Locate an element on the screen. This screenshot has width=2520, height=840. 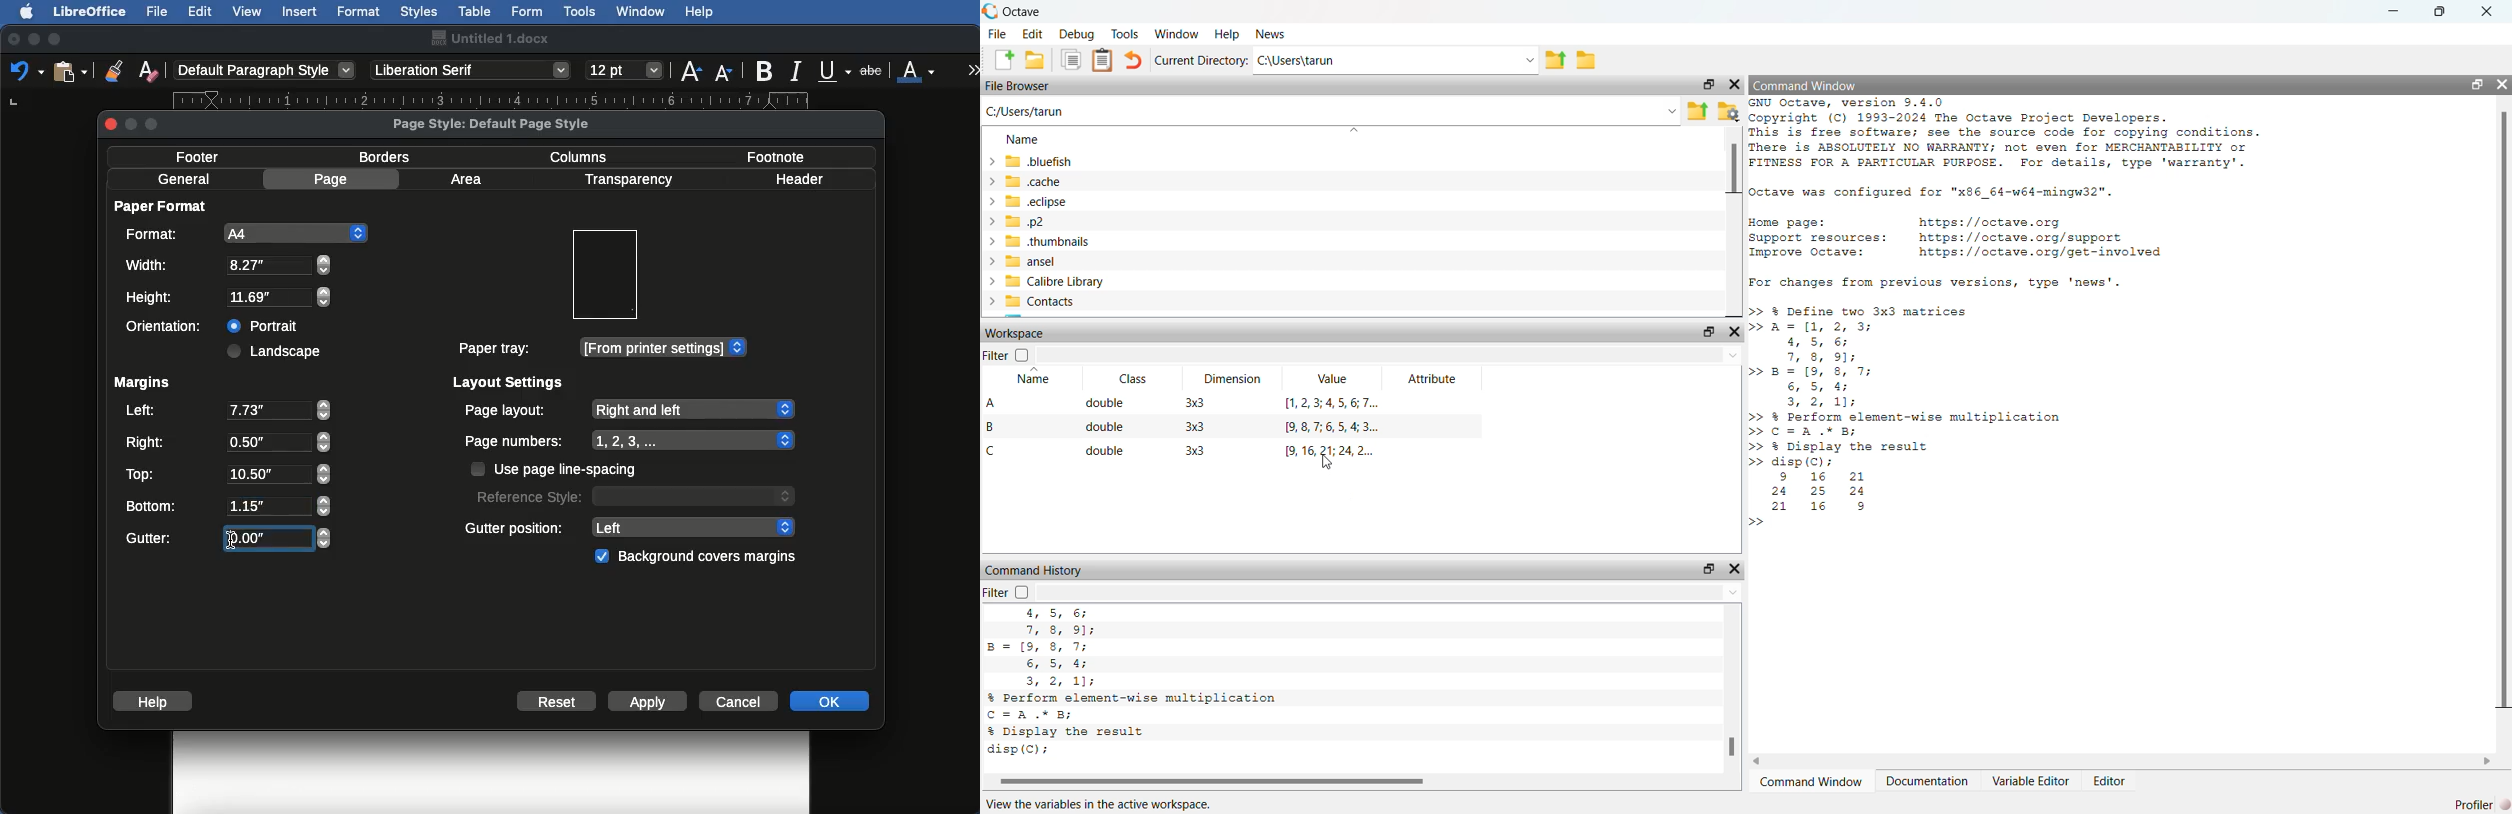
GNU Octave, version 9.4.0

Copyright (C) 1993-2024 The Octave Project Developers.

This is free software; see the source code for copying conditions.
There is ABSOLUTELY NO WARRANTY; not even for MERCHANTABILITY or
FITNESS FOR A PARTICULAR PURPOSE. For details, type 'warranty'. is located at coordinates (2009, 134).